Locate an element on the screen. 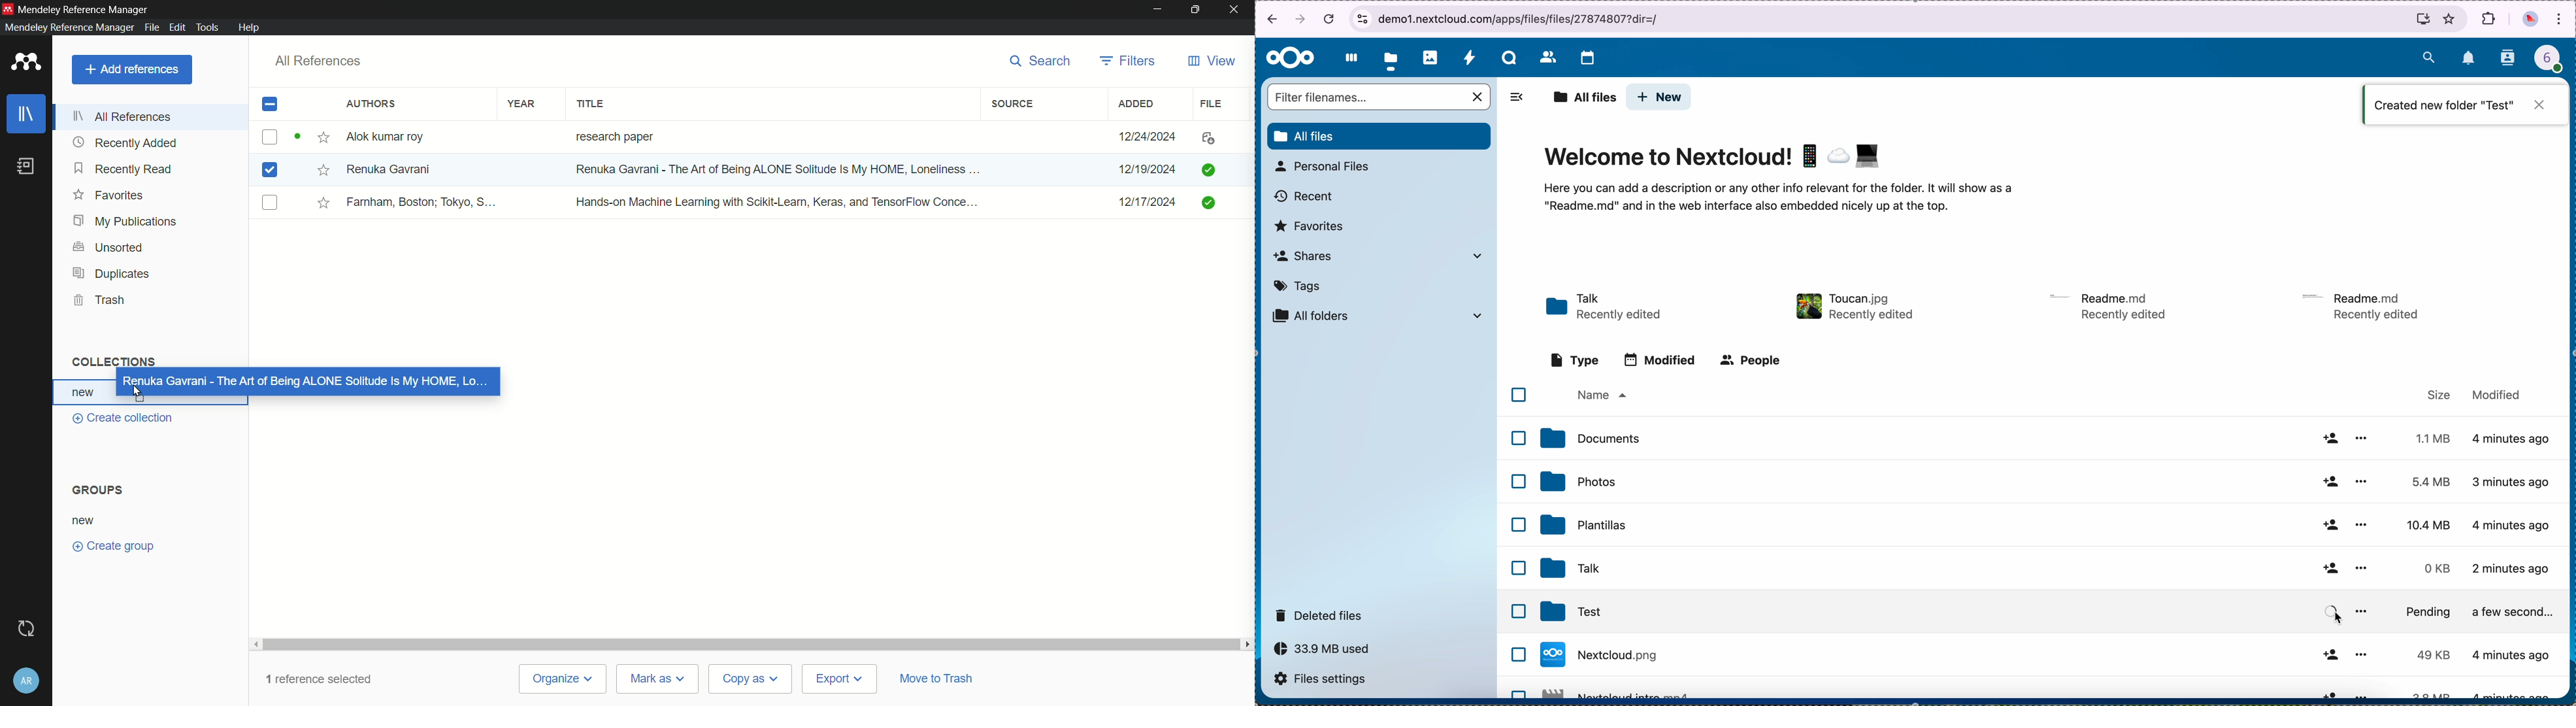  5.4 MB is located at coordinates (2423, 482).